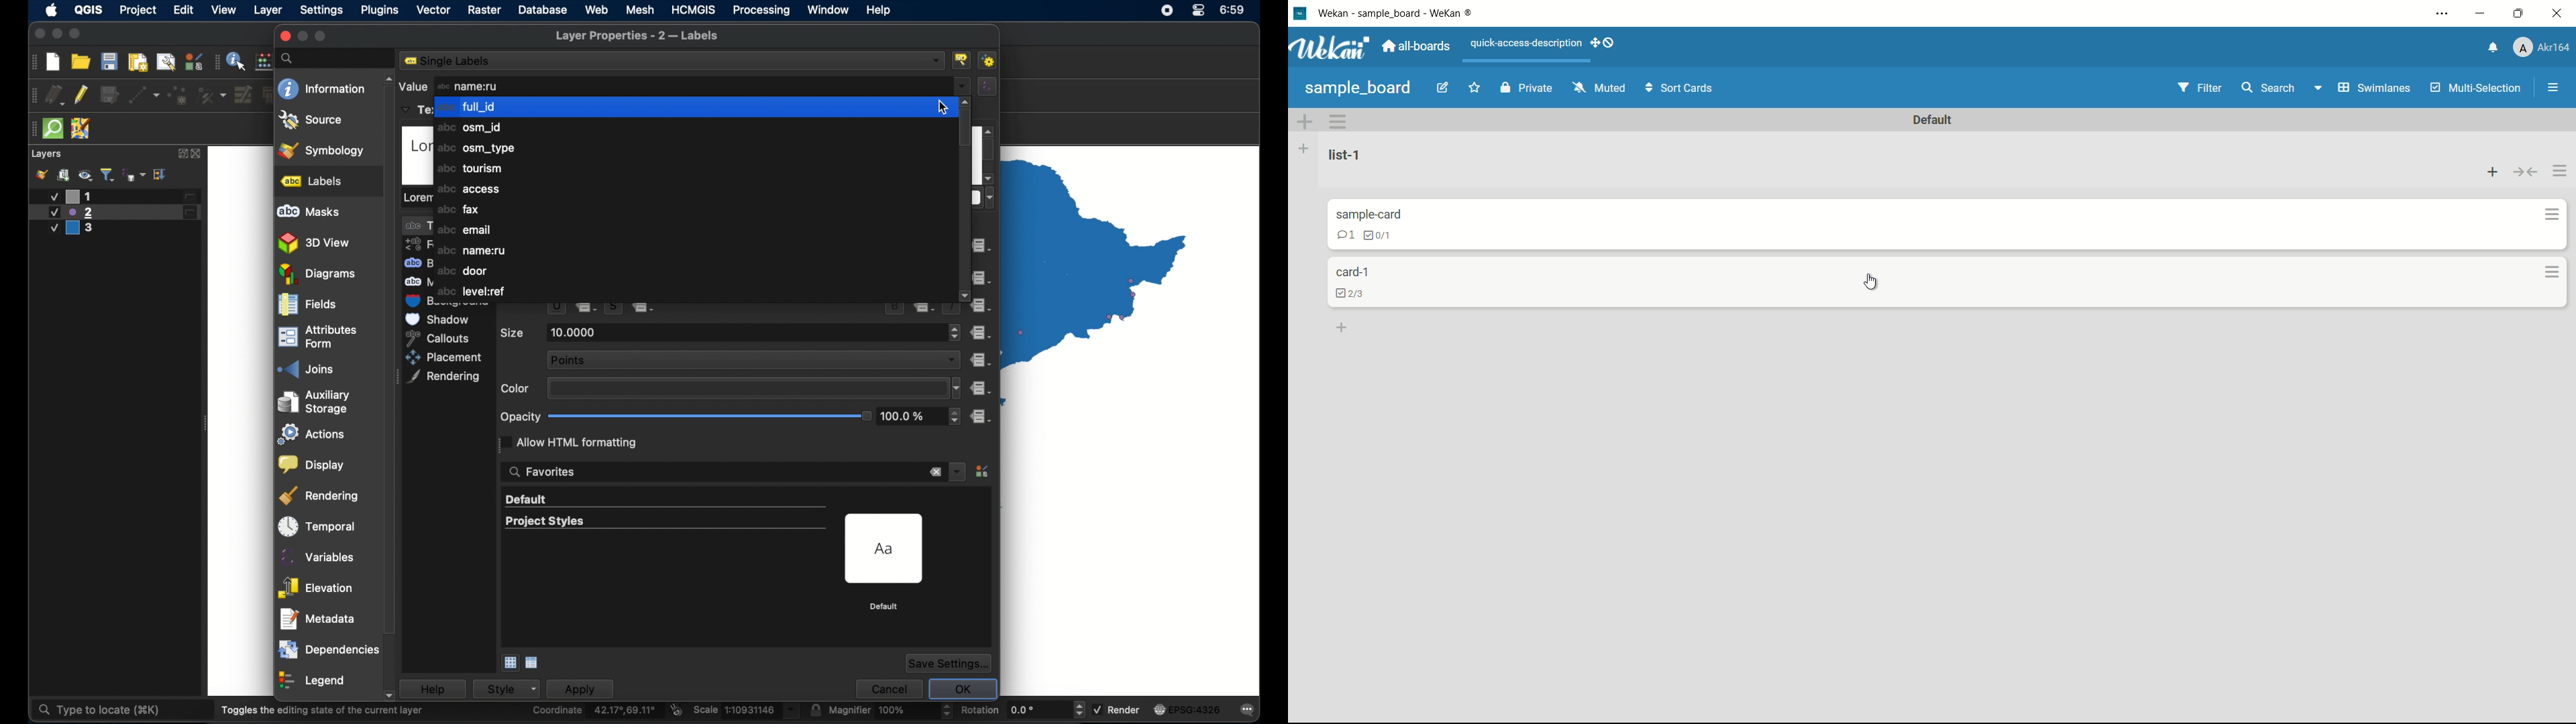  I want to click on list view, so click(533, 663).